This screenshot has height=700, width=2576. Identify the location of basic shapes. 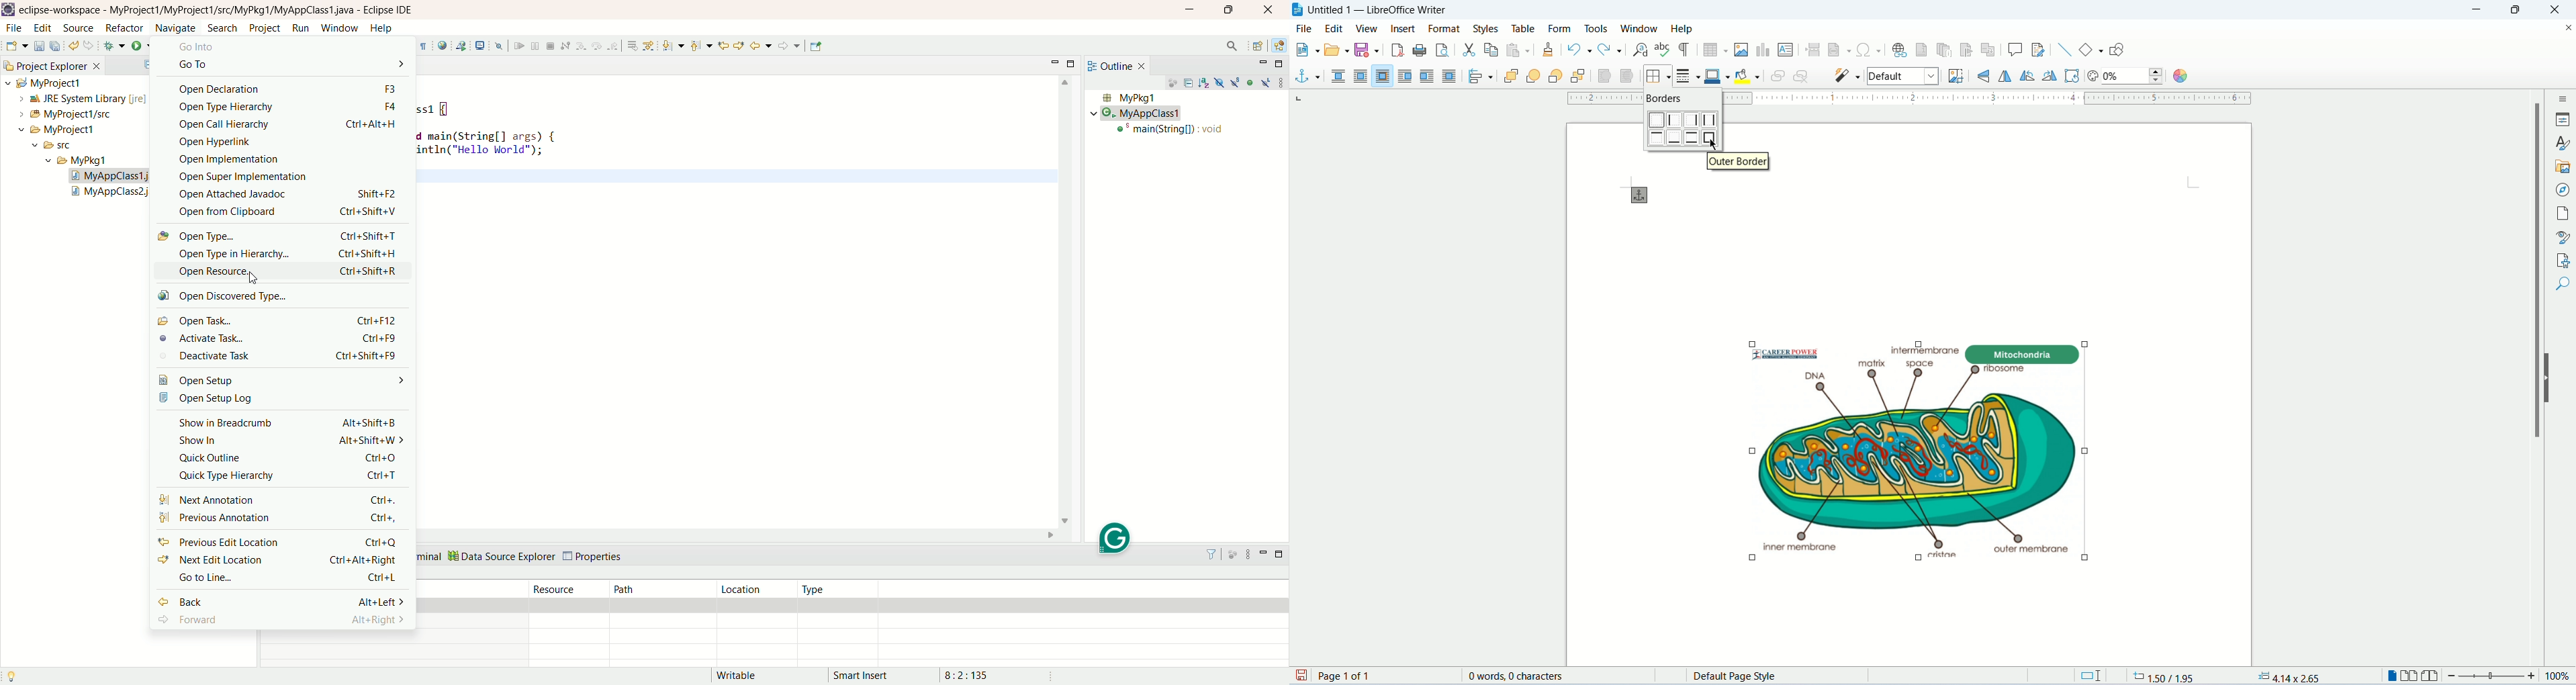
(2092, 50).